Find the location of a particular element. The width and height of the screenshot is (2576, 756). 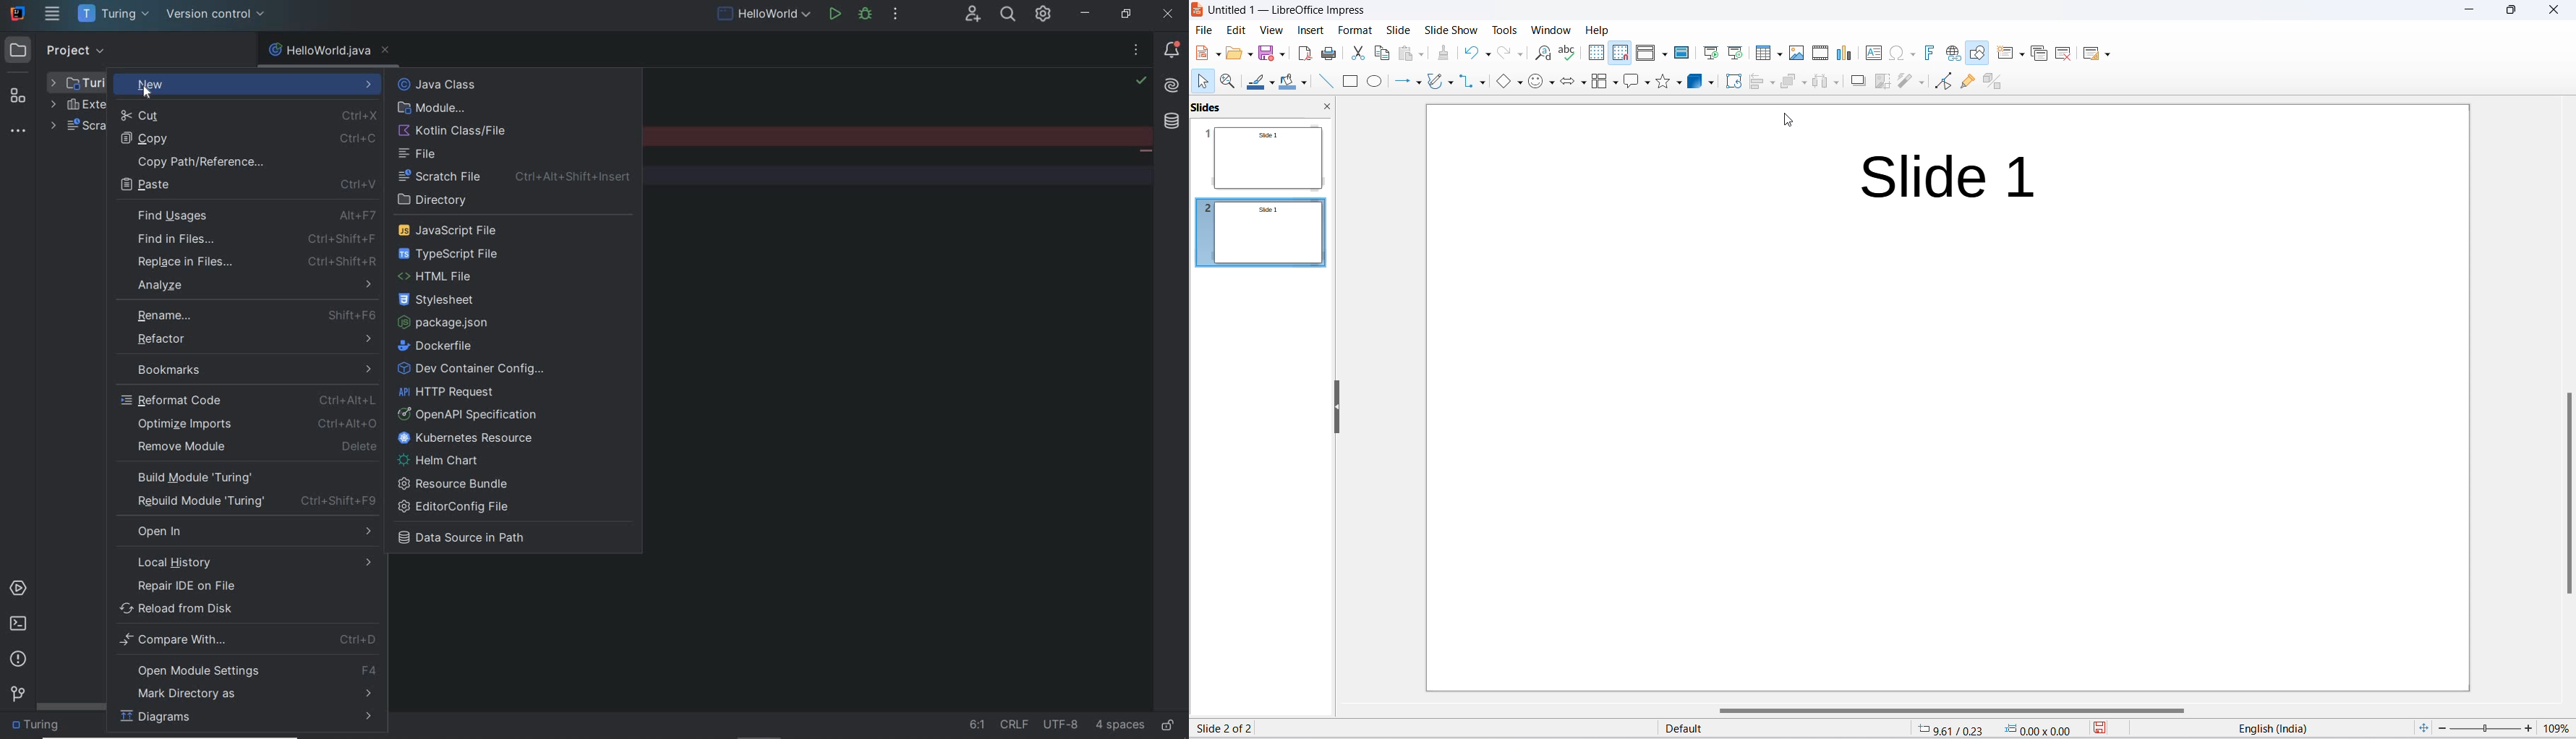

insert images is located at coordinates (1794, 55).